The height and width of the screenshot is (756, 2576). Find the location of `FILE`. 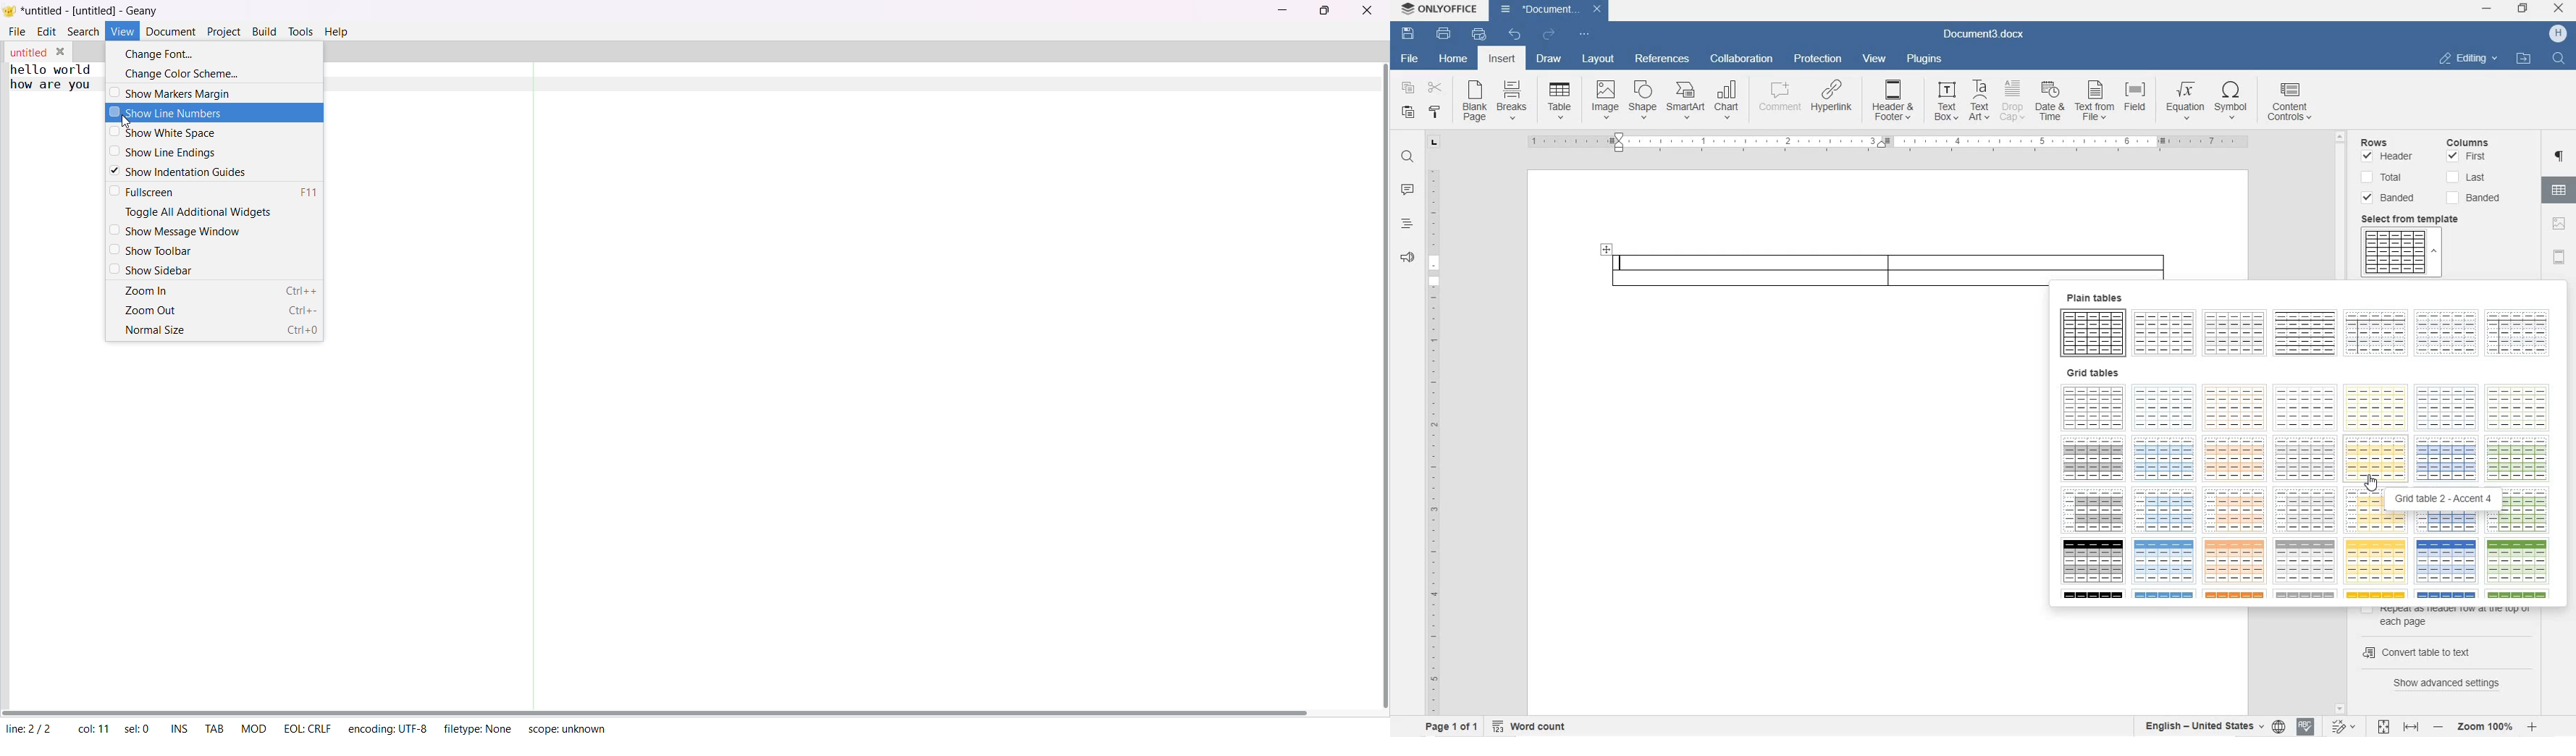

FILE is located at coordinates (1406, 59).